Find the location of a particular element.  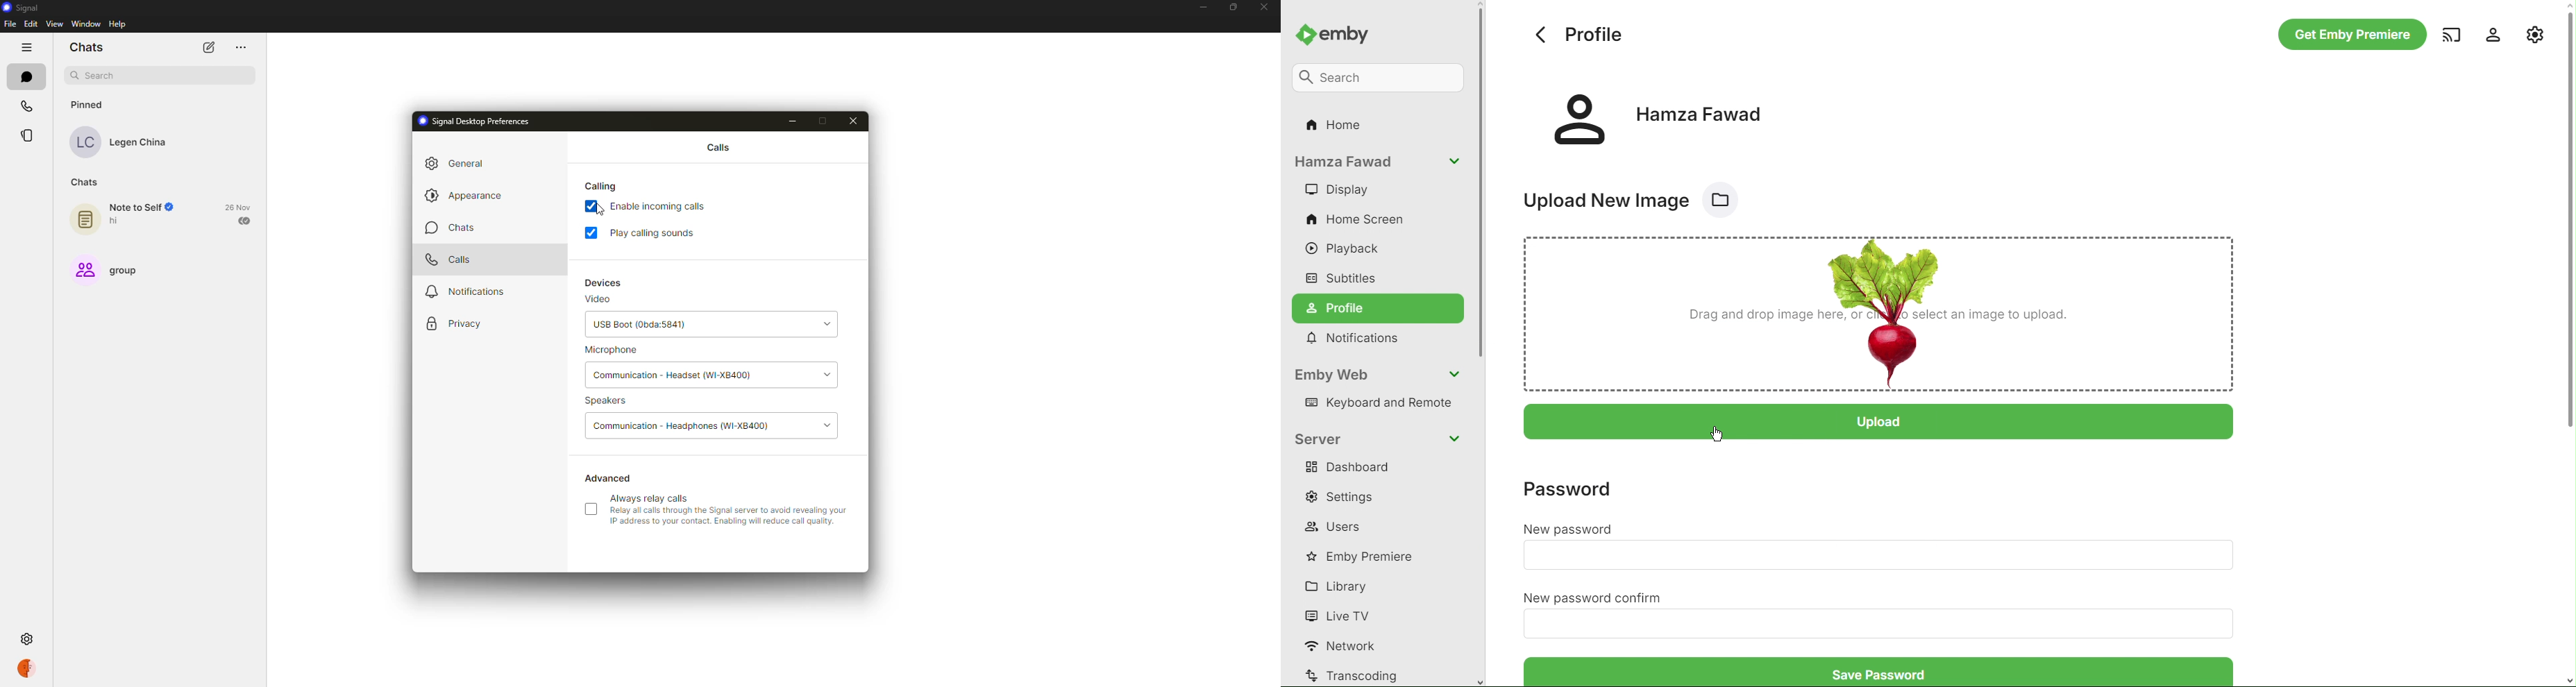

minimize is located at coordinates (794, 120).